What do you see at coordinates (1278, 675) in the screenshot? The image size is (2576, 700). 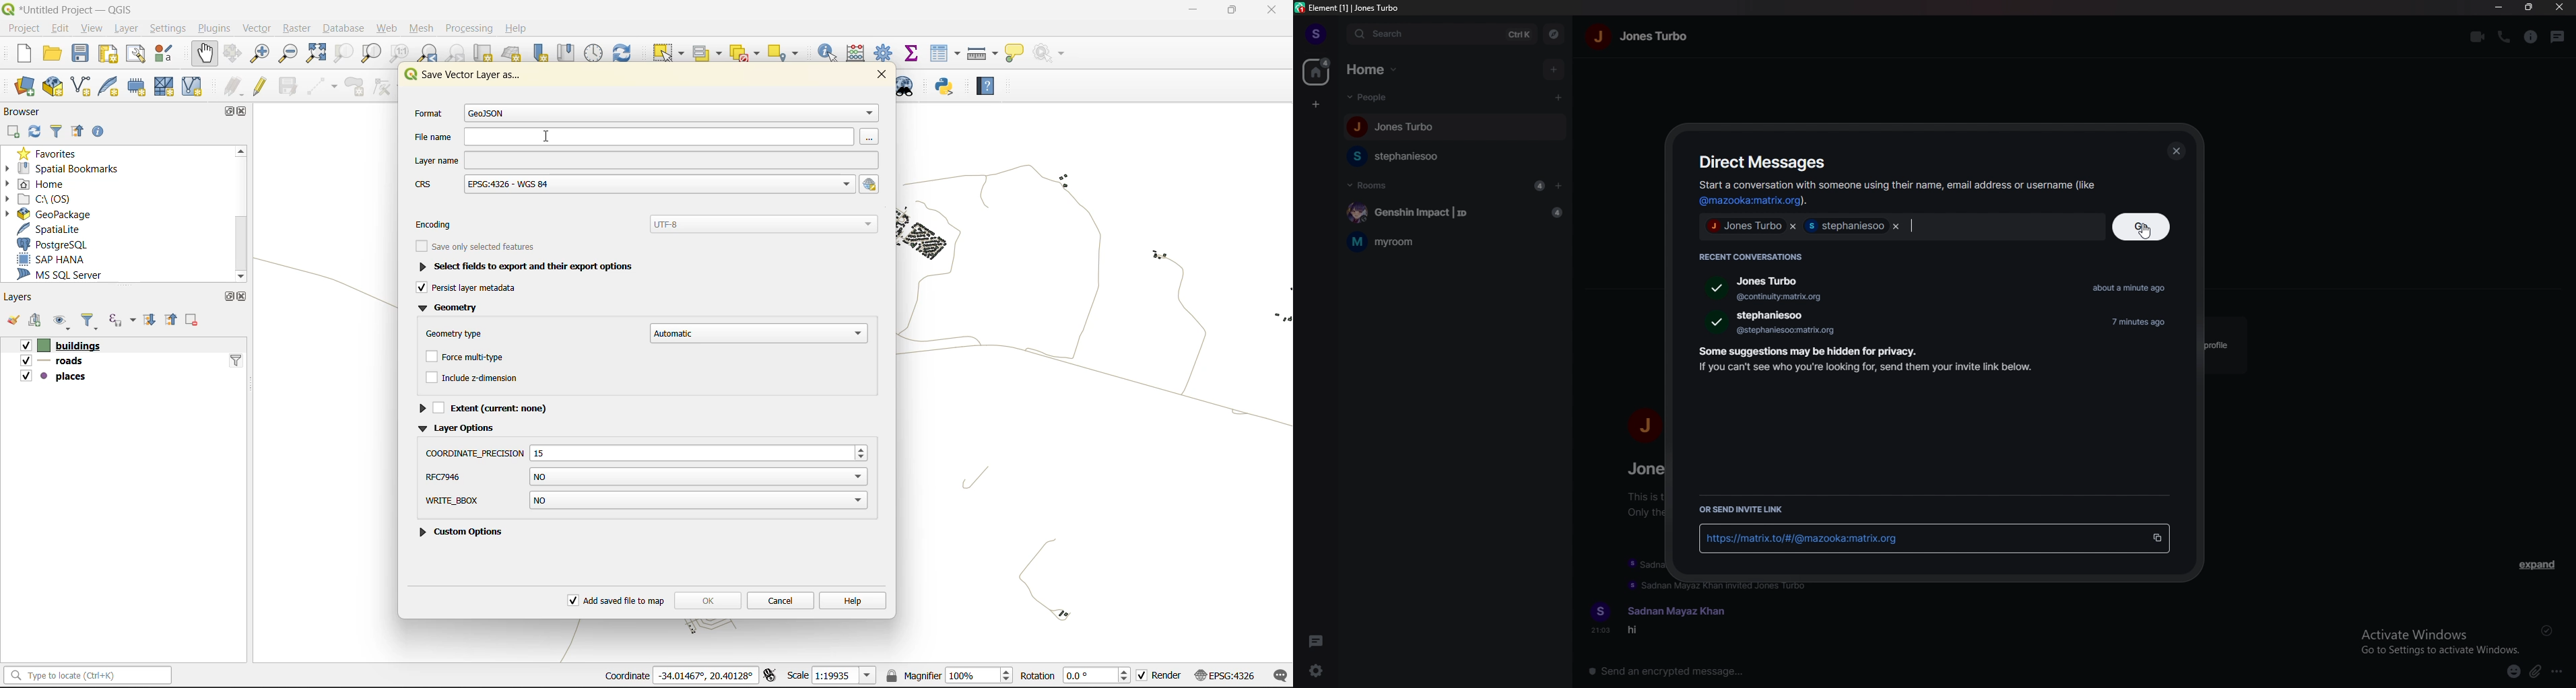 I see `log messages` at bounding box center [1278, 675].